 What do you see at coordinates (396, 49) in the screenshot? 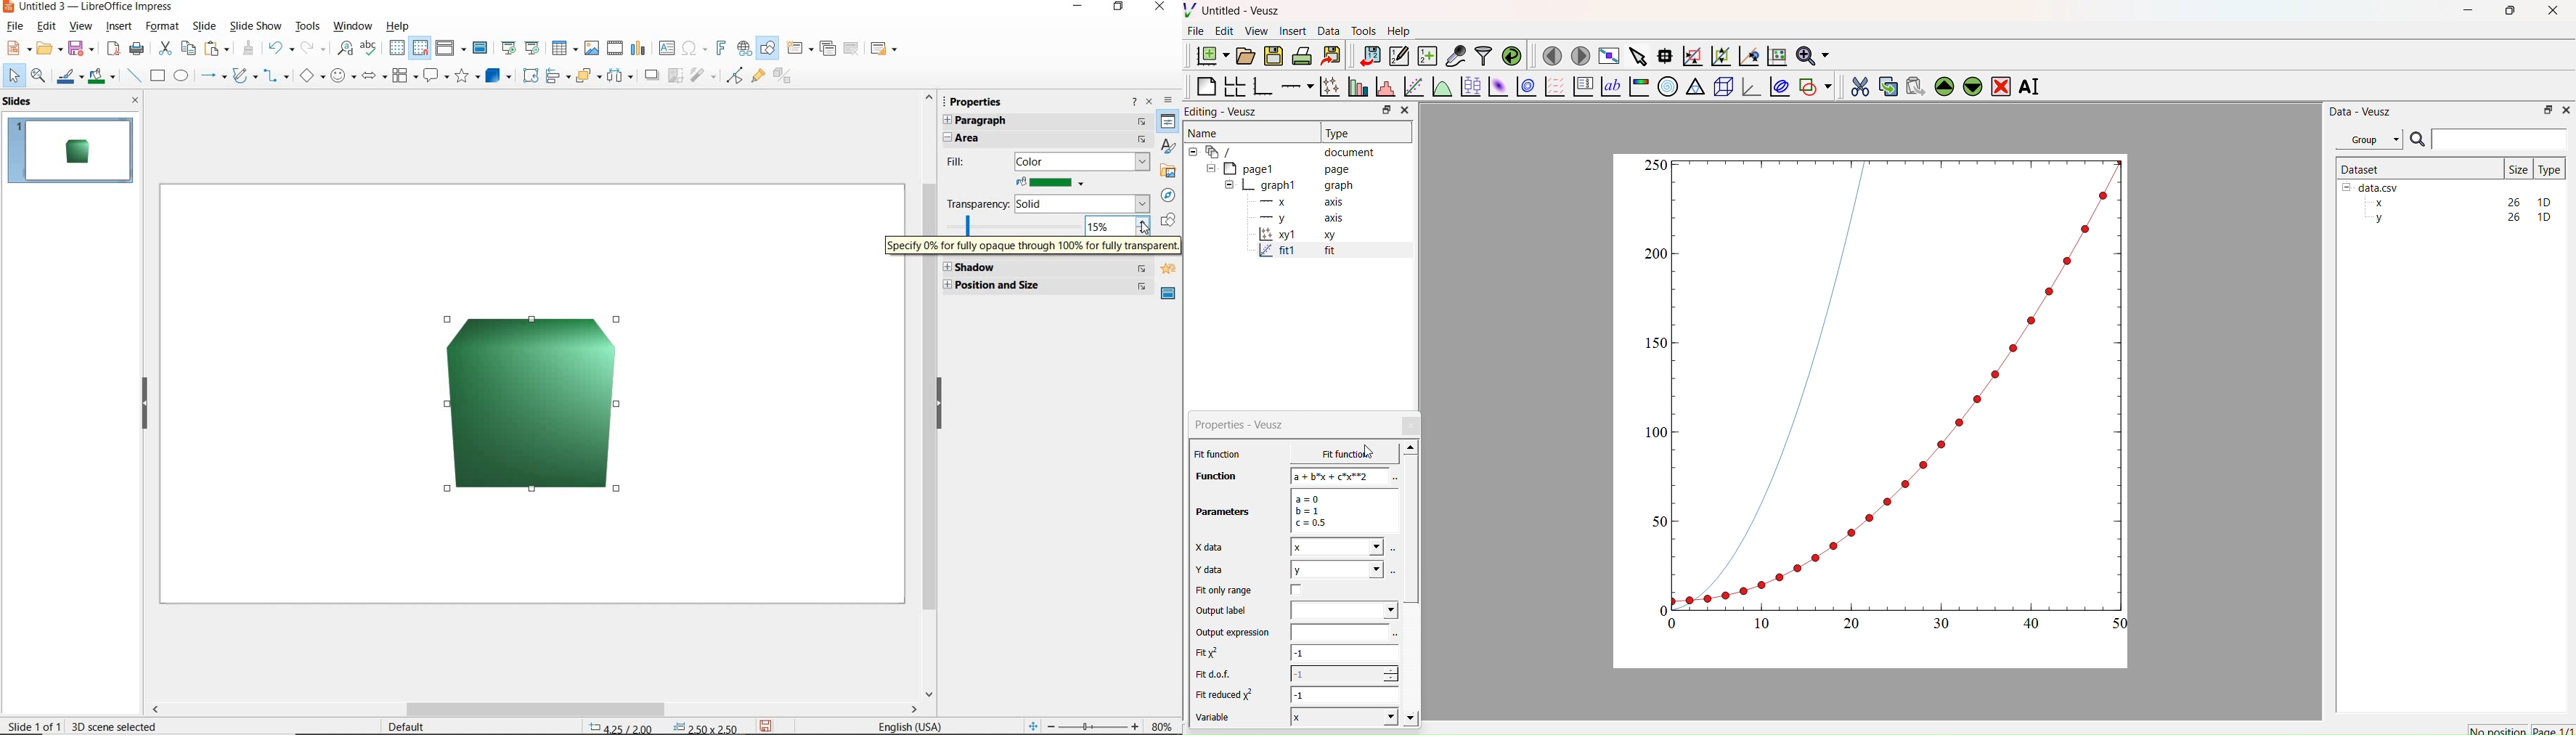
I see `display grid` at bounding box center [396, 49].